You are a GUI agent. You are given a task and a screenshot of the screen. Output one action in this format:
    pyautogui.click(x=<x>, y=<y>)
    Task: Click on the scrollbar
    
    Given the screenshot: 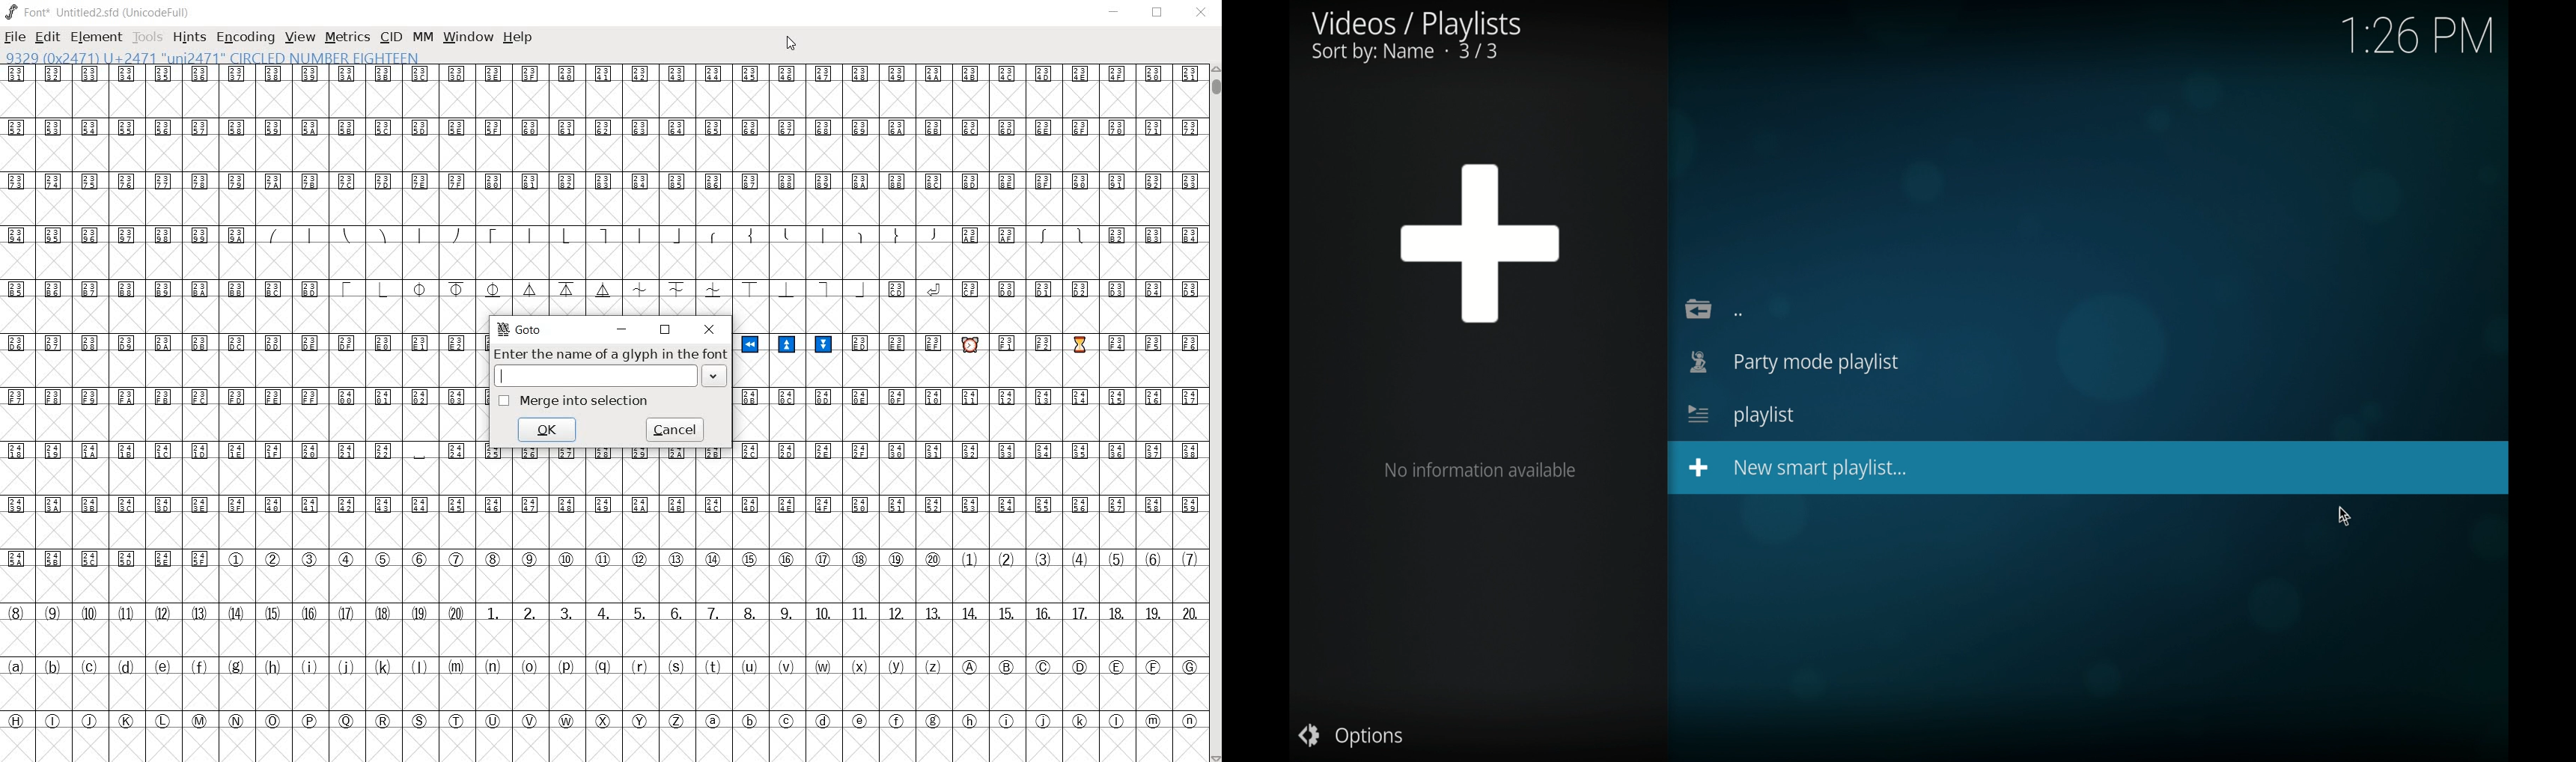 What is the action you would take?
    pyautogui.click(x=1214, y=413)
    